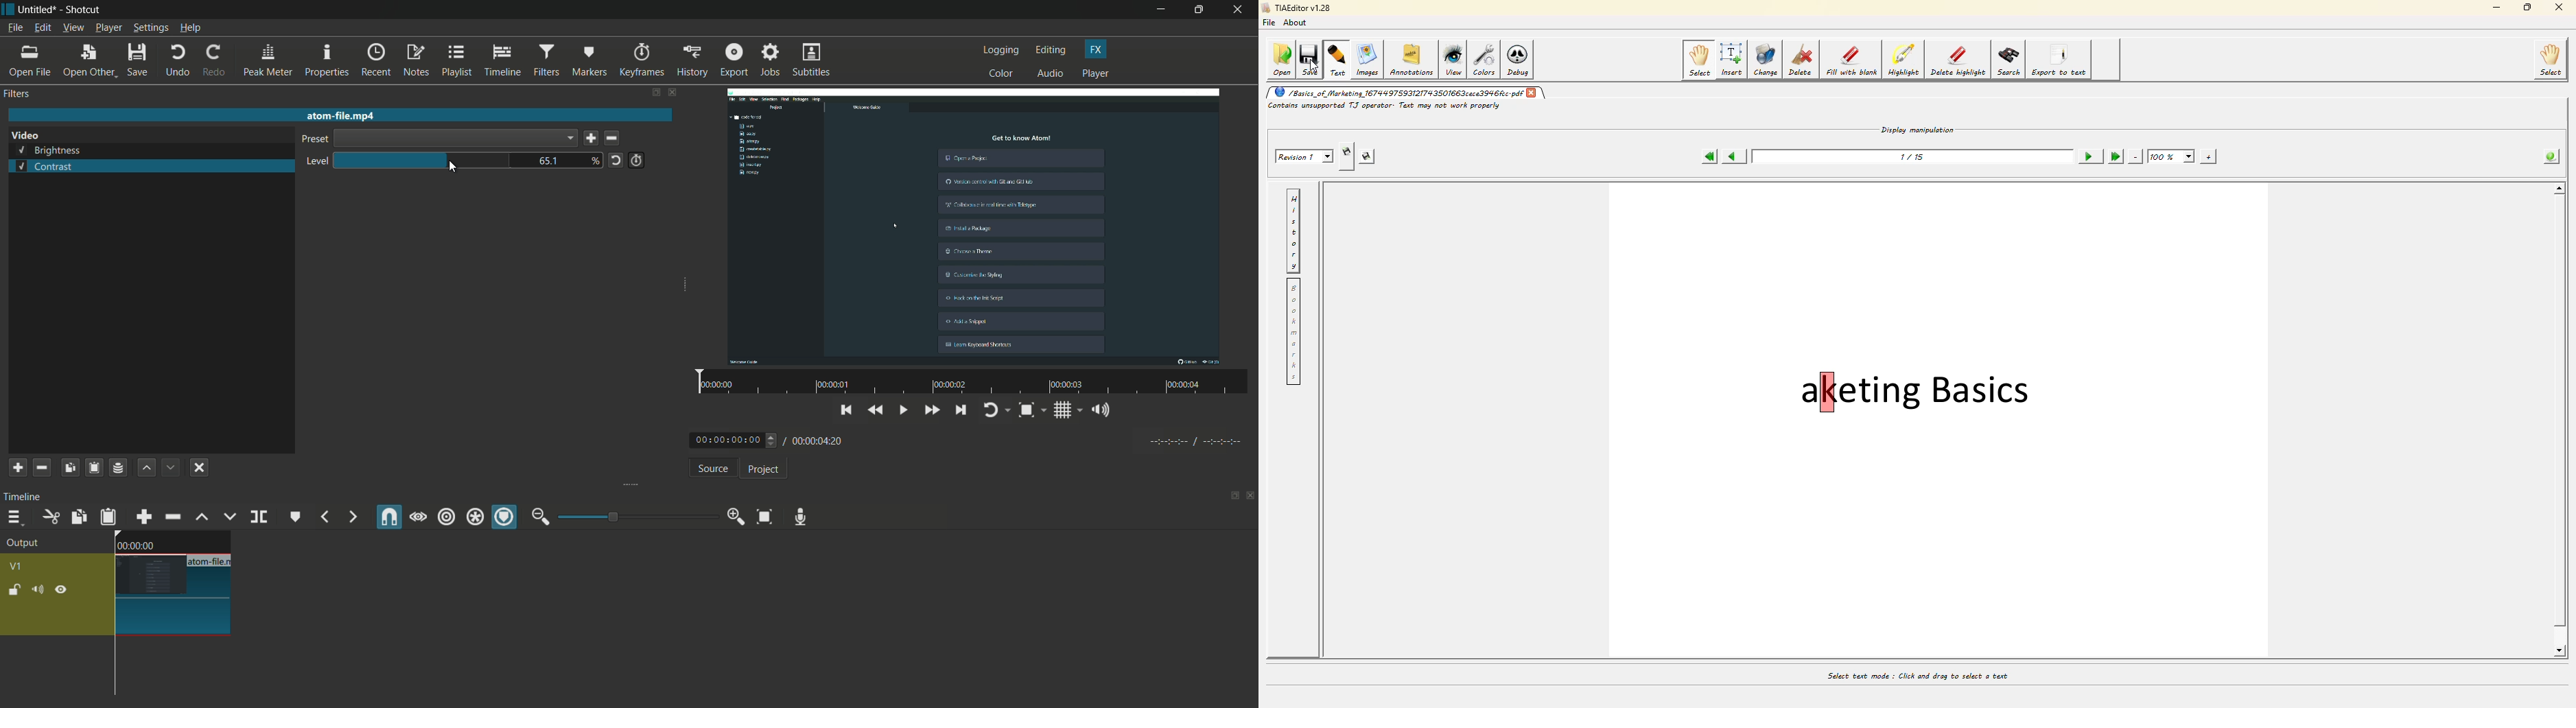  What do you see at coordinates (327, 61) in the screenshot?
I see `properties` at bounding box center [327, 61].